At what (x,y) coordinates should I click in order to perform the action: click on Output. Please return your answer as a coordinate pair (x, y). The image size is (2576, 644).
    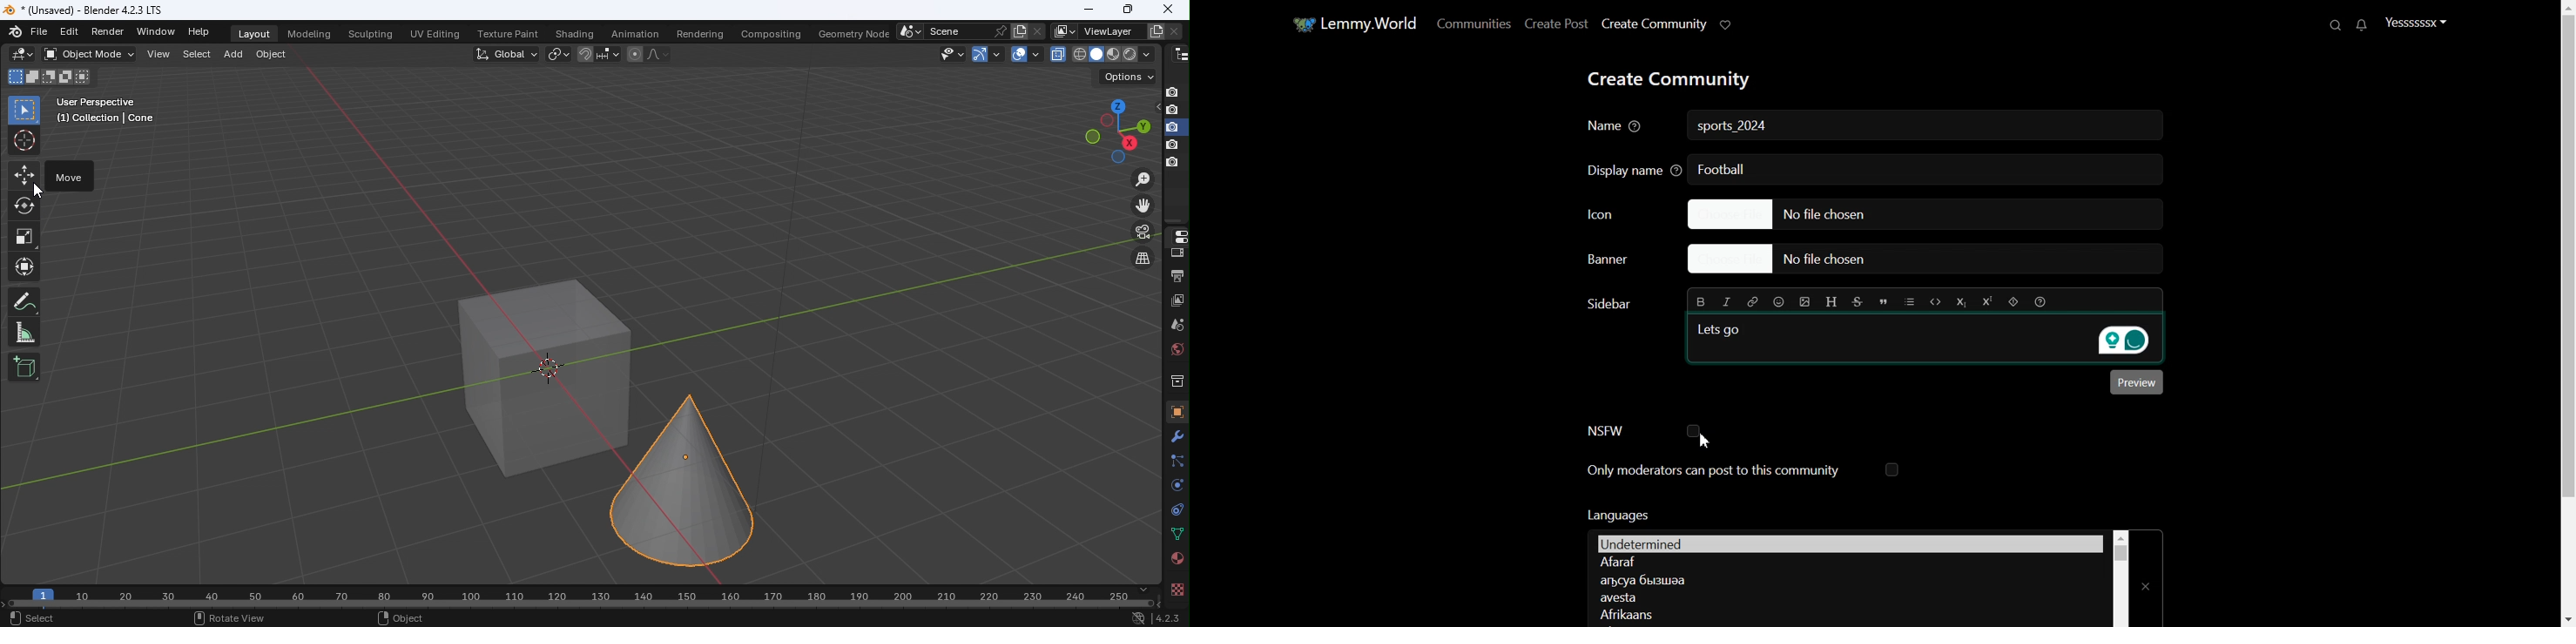
    Looking at the image, I should click on (1175, 274).